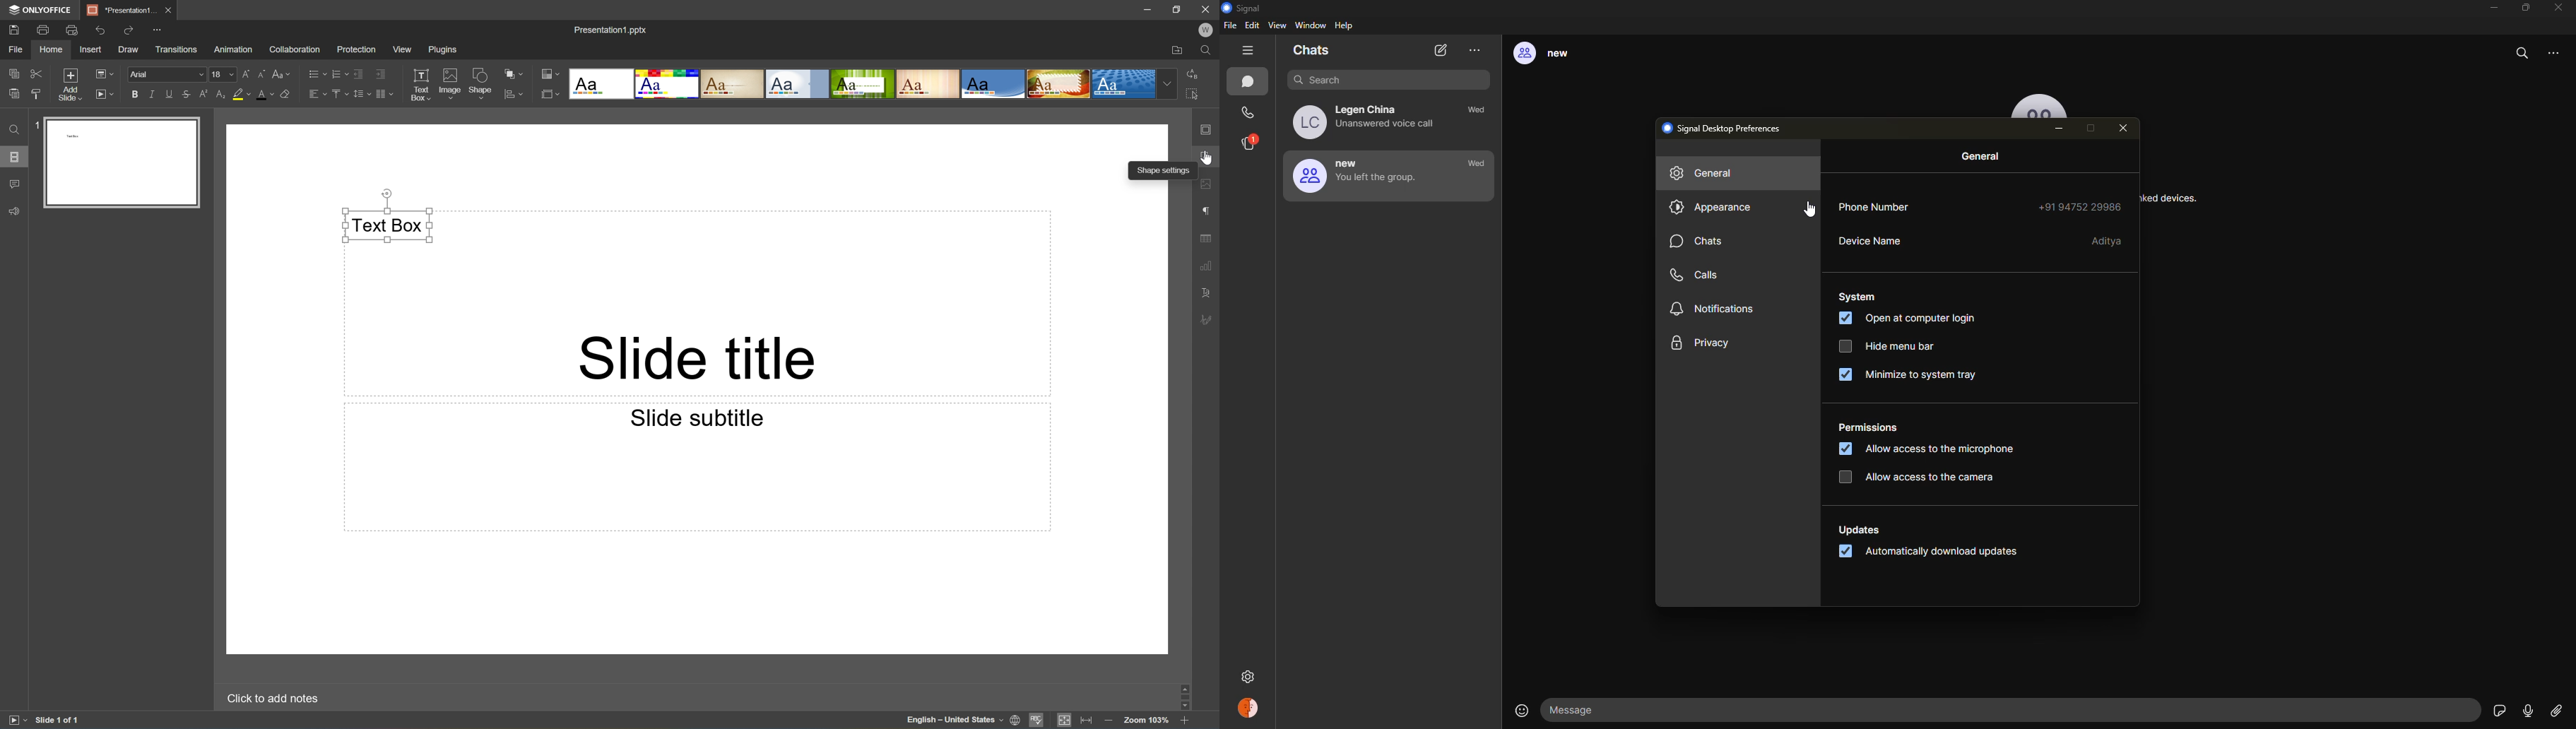 The height and width of the screenshot is (756, 2576). Describe the element at coordinates (52, 50) in the screenshot. I see `Home` at that location.